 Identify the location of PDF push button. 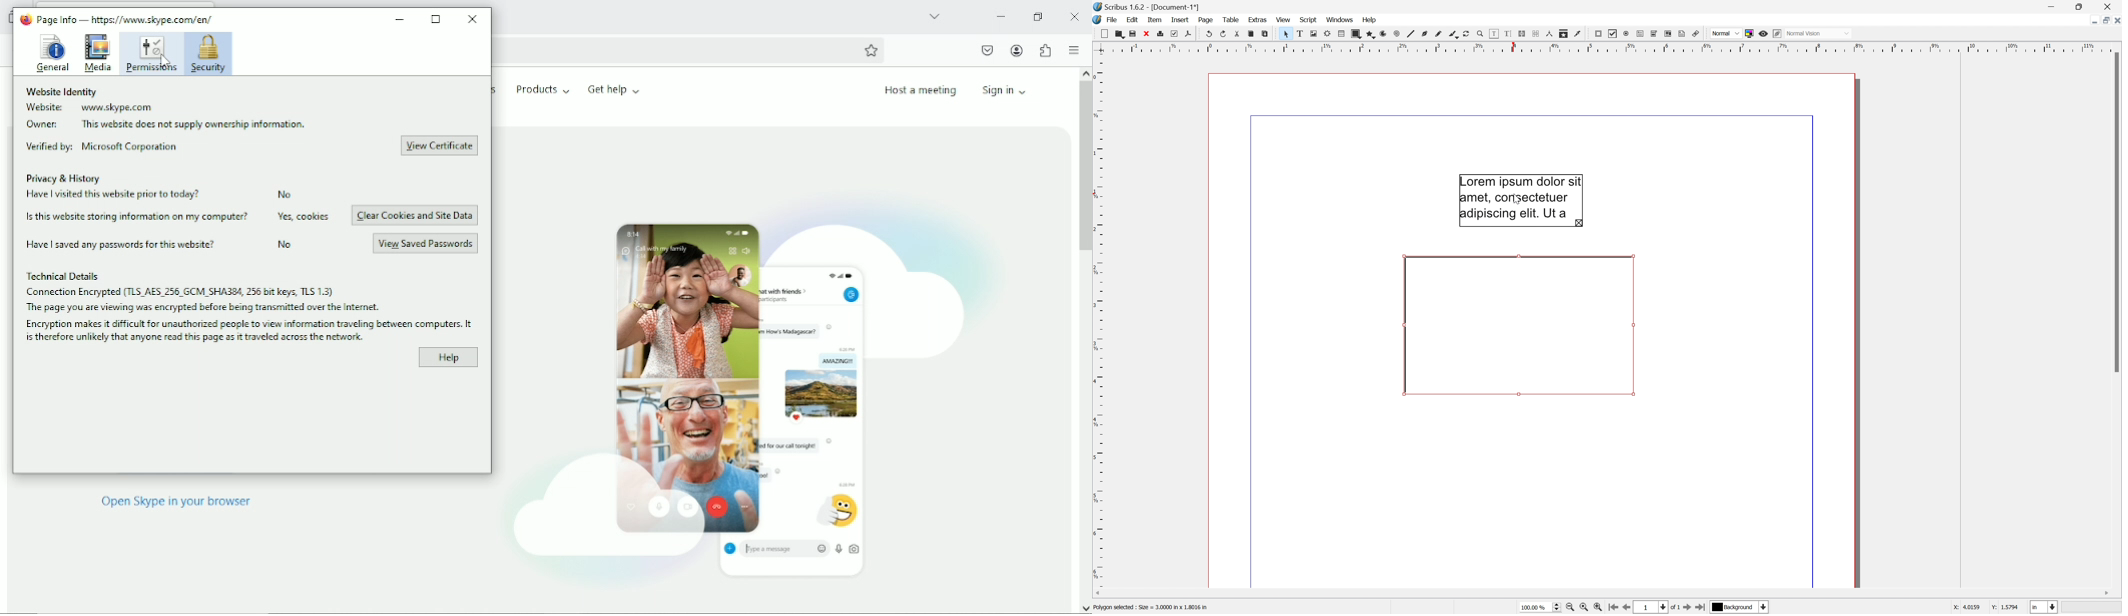
(1599, 34).